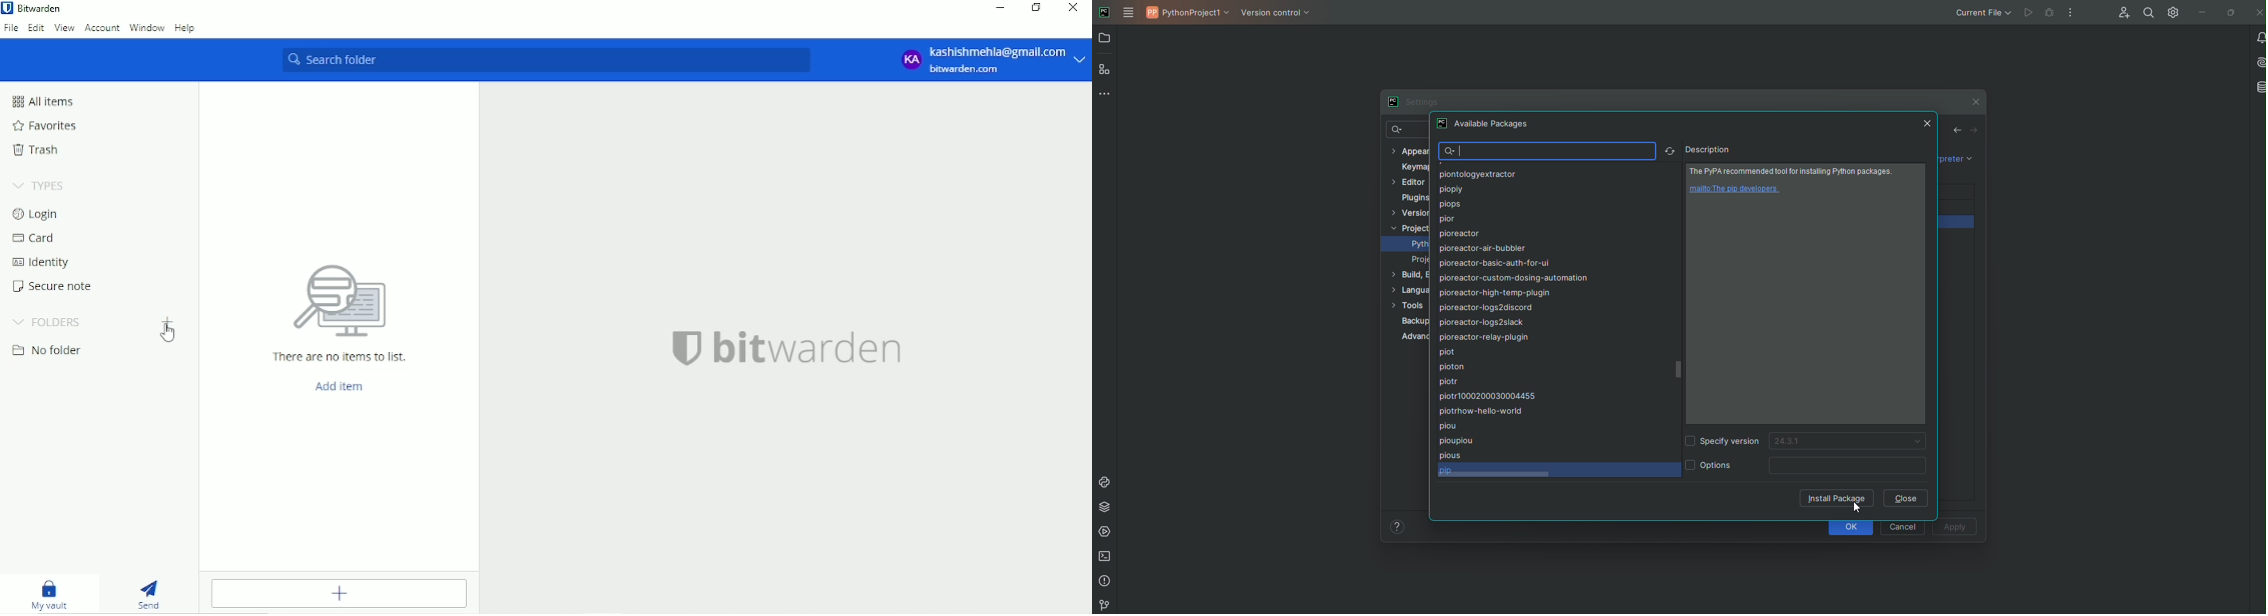 This screenshot has height=616, width=2268. I want to click on Account options, so click(990, 60).